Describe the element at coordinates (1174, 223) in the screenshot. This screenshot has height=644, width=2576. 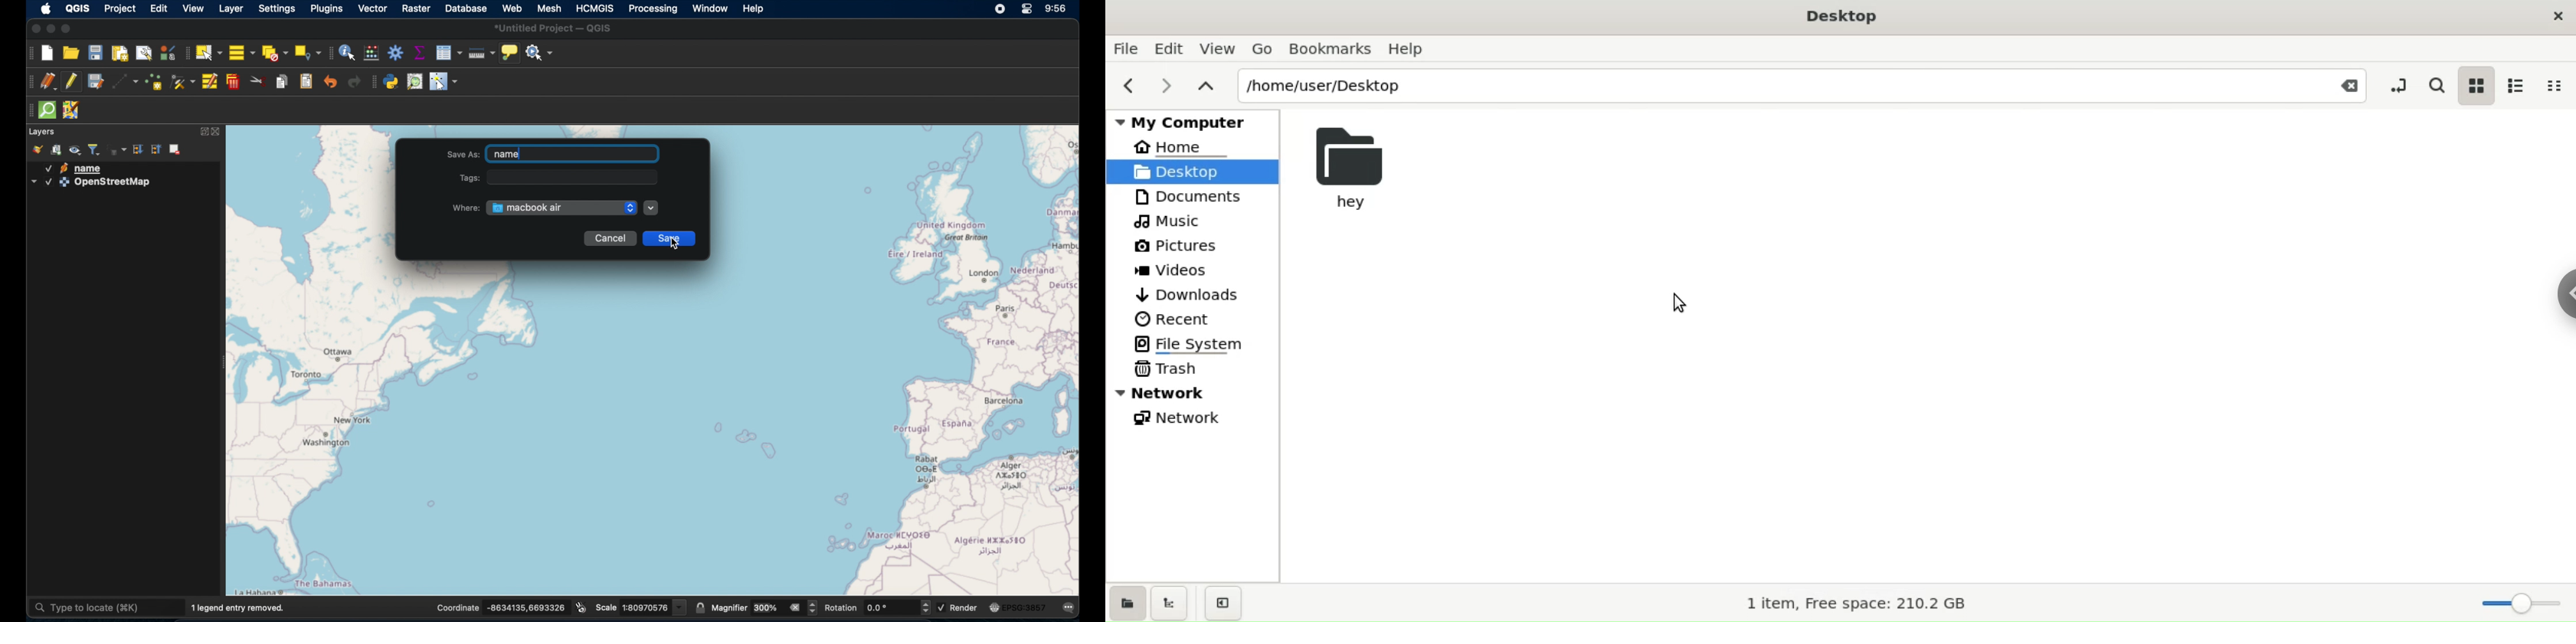
I see `muisc` at that location.